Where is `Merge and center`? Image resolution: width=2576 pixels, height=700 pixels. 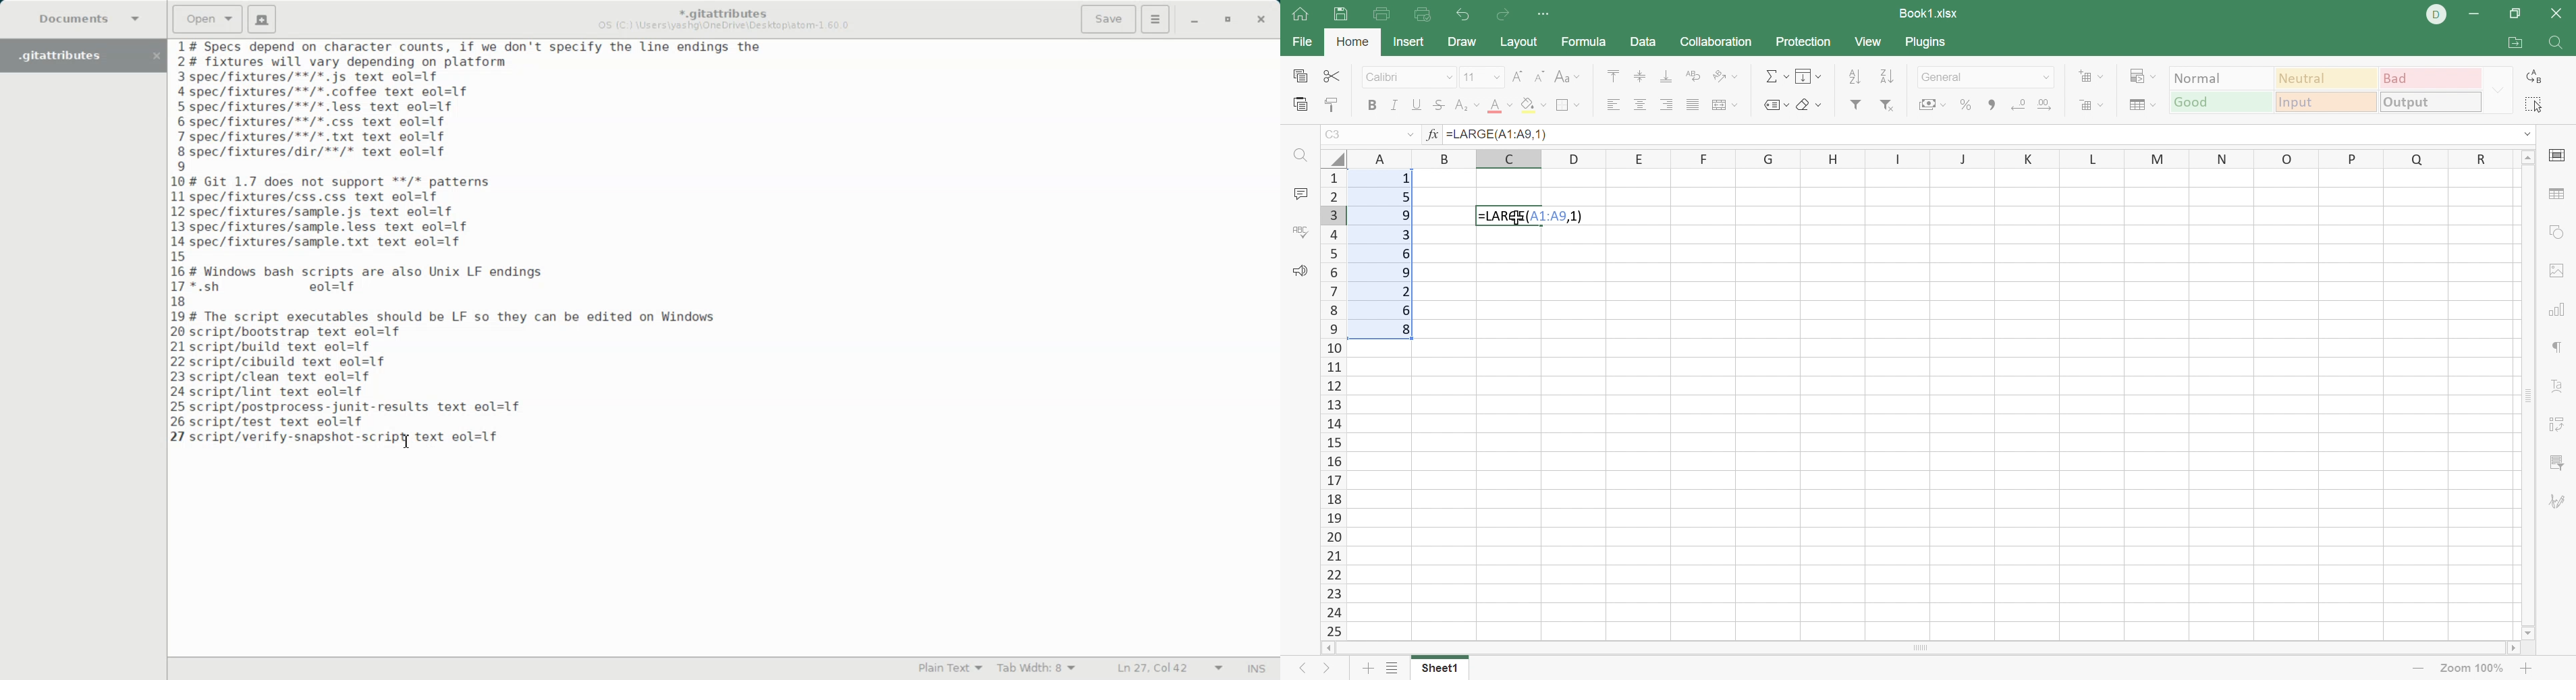 Merge and center is located at coordinates (1724, 106).